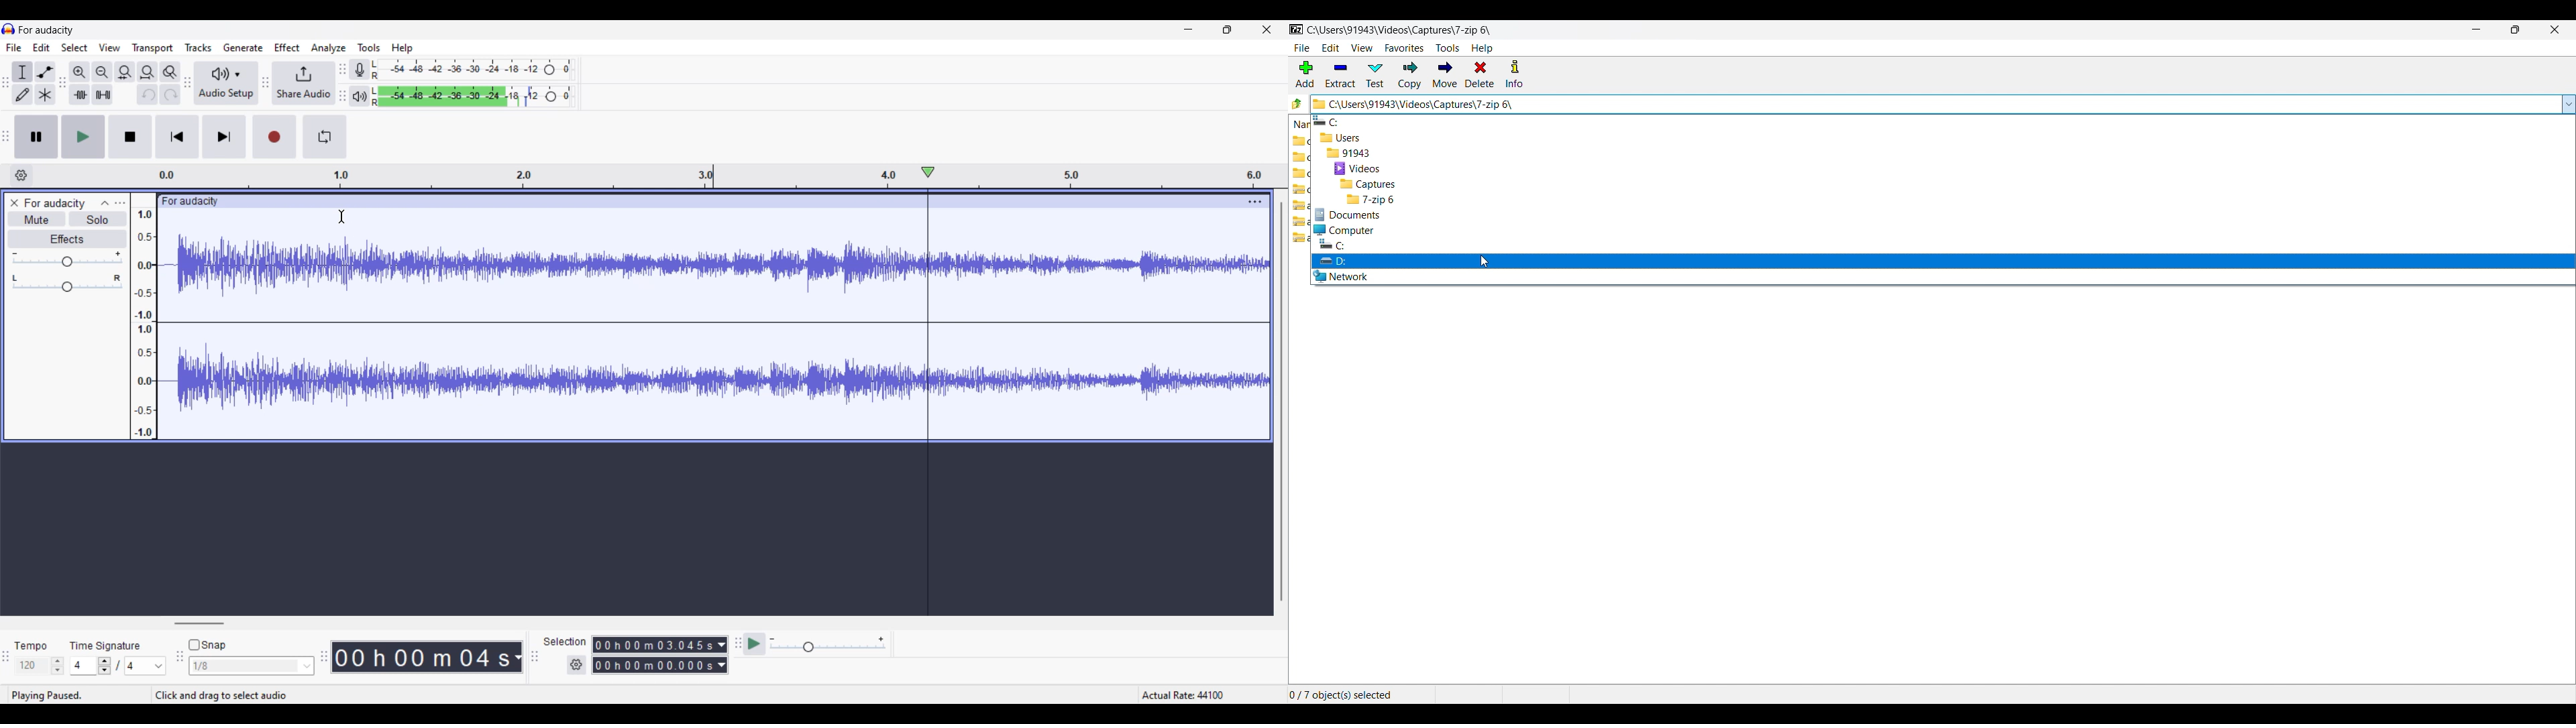 The image size is (2576, 728). What do you see at coordinates (66, 259) in the screenshot?
I see `Volume scale` at bounding box center [66, 259].